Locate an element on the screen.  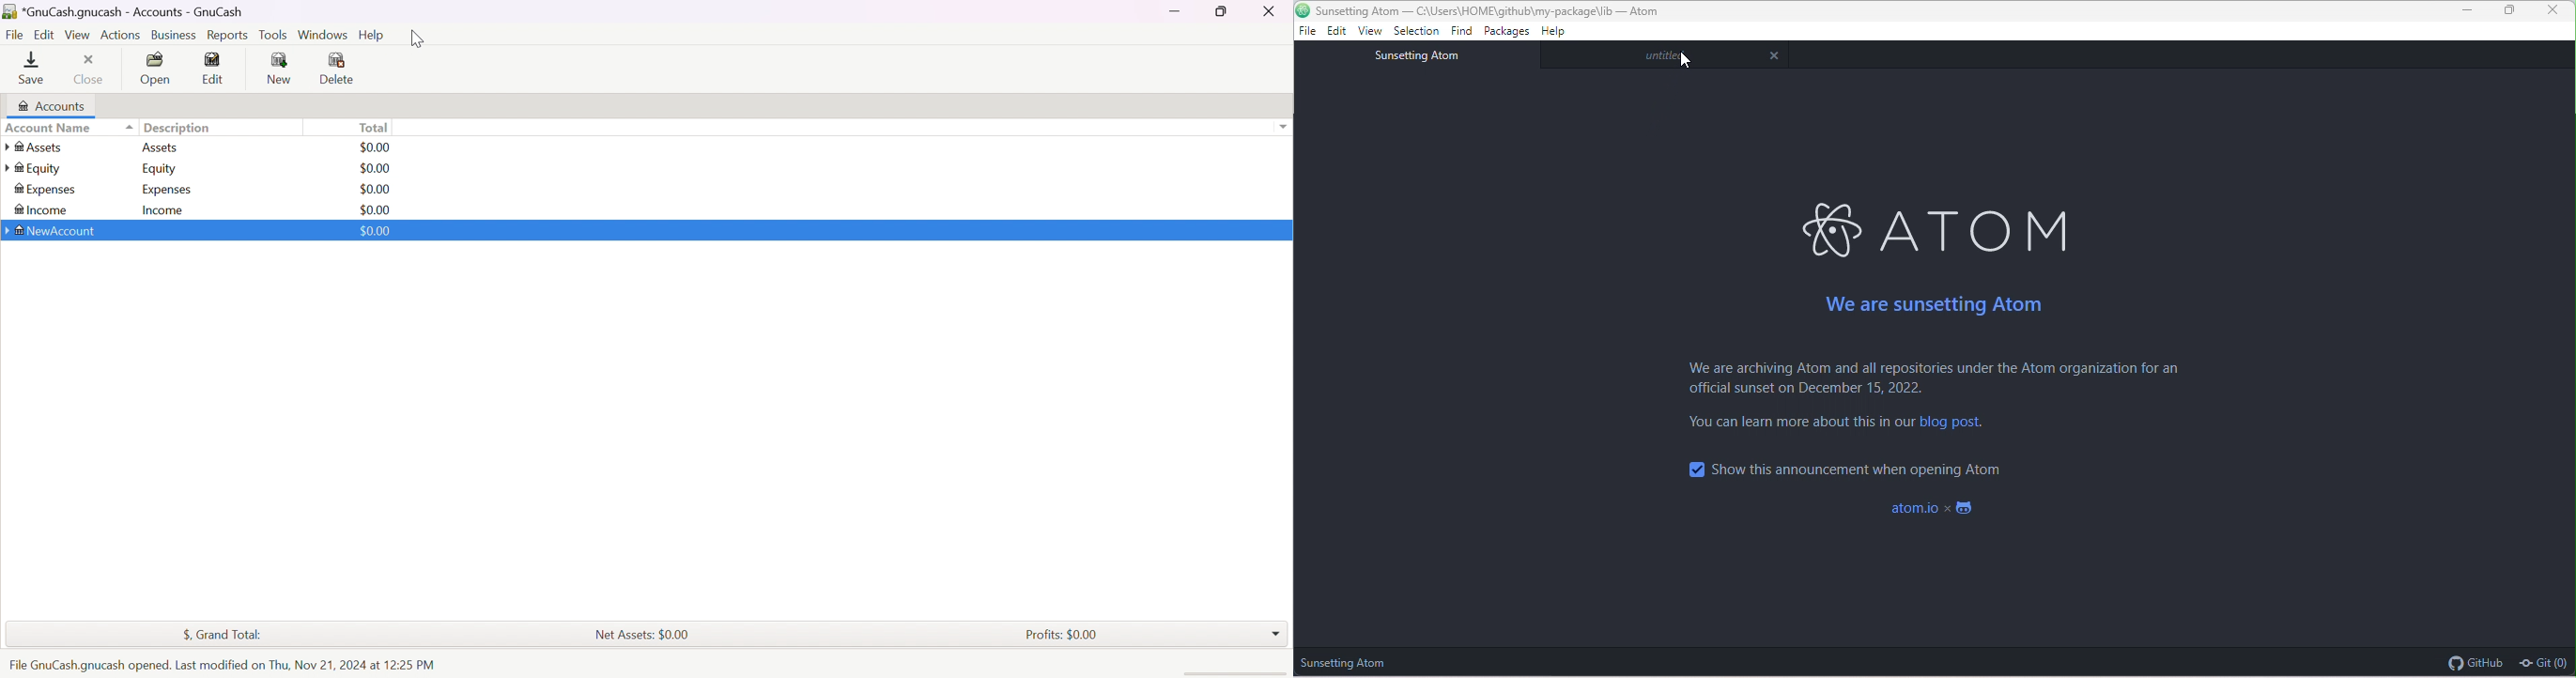
Delete is located at coordinates (338, 69).